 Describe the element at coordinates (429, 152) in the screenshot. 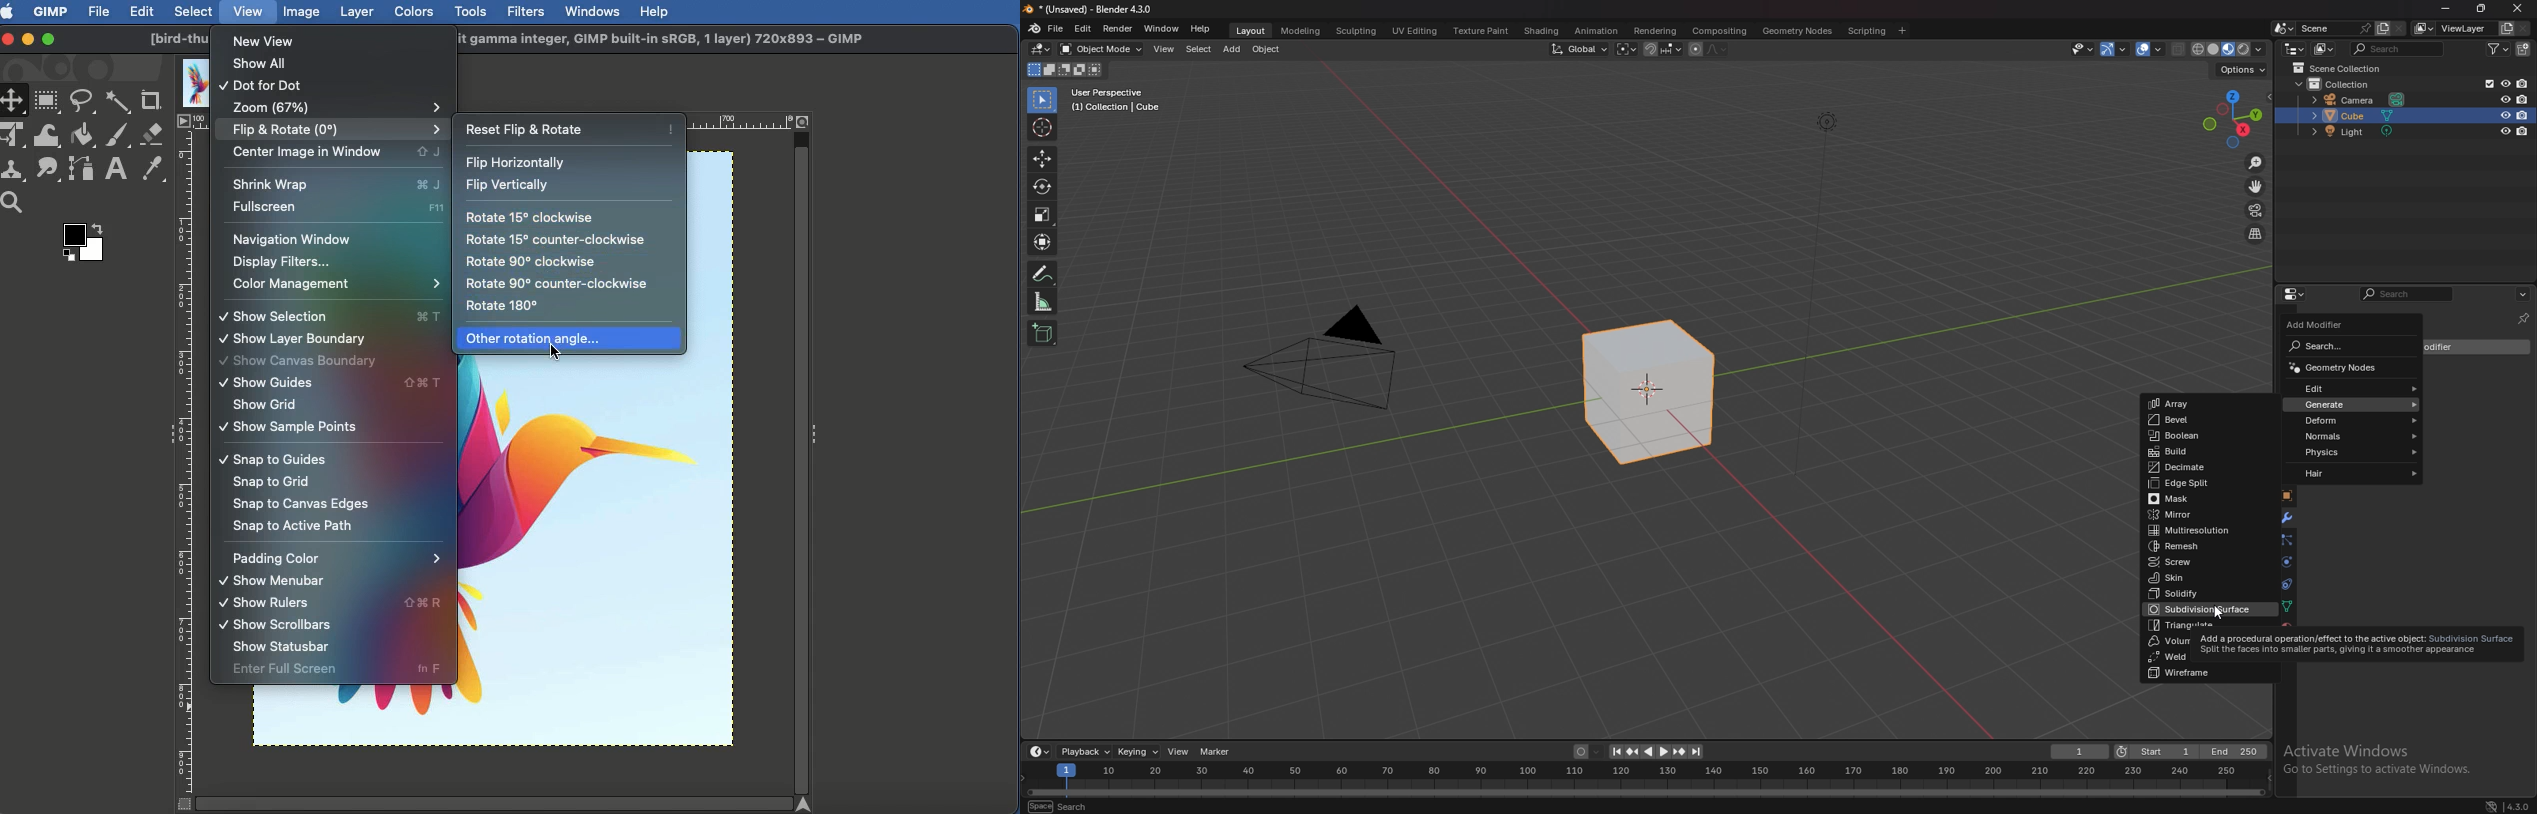

I see `caps lock+J` at that location.